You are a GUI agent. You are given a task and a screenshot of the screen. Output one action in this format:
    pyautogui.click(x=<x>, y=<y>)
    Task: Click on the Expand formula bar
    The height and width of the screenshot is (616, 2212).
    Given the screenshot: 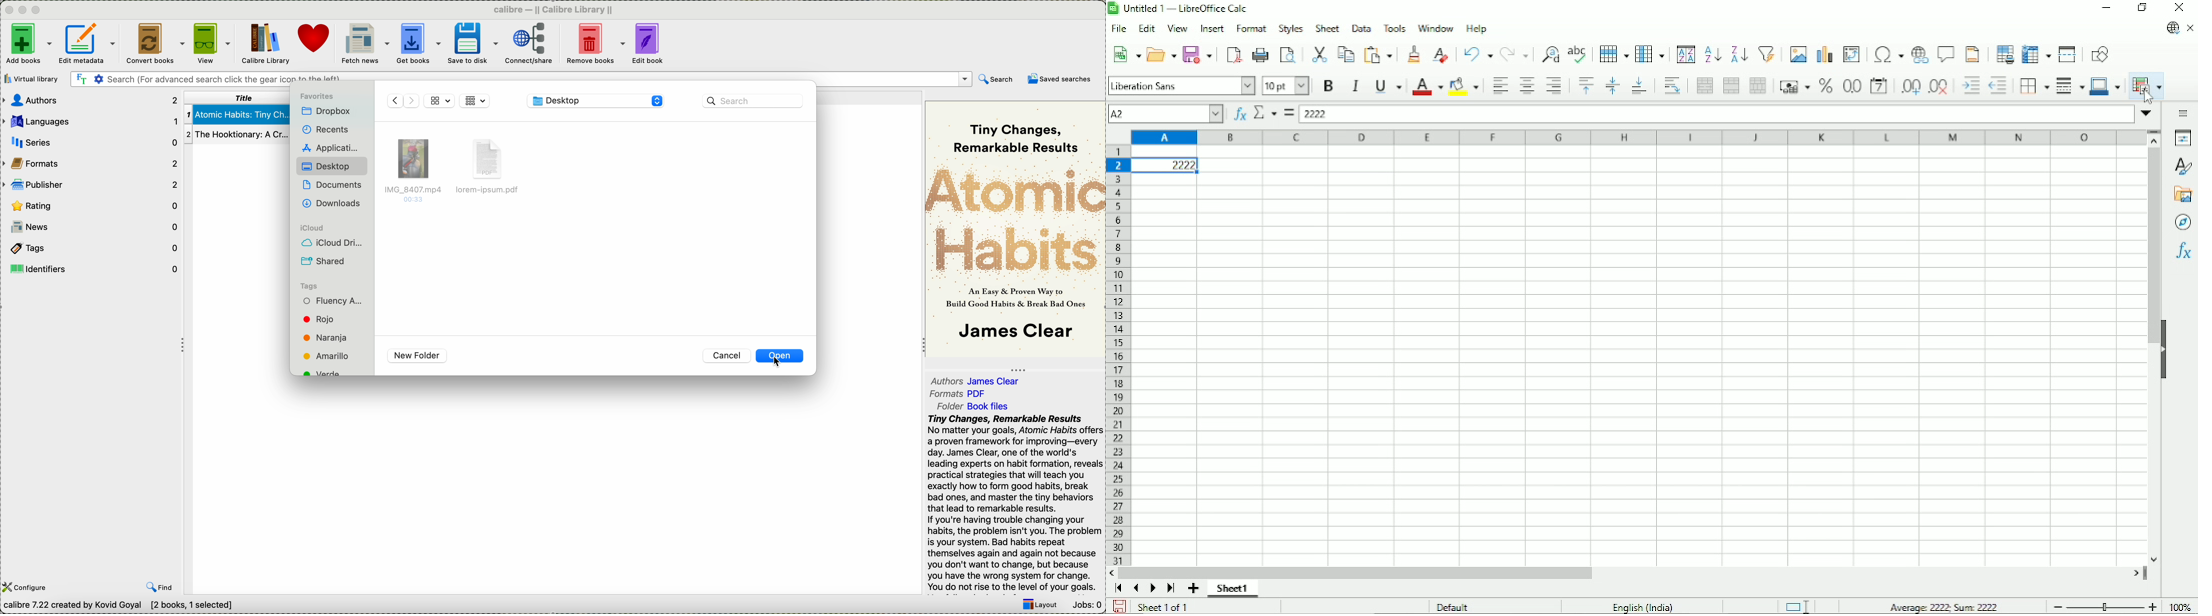 What is the action you would take?
    pyautogui.click(x=2148, y=113)
    